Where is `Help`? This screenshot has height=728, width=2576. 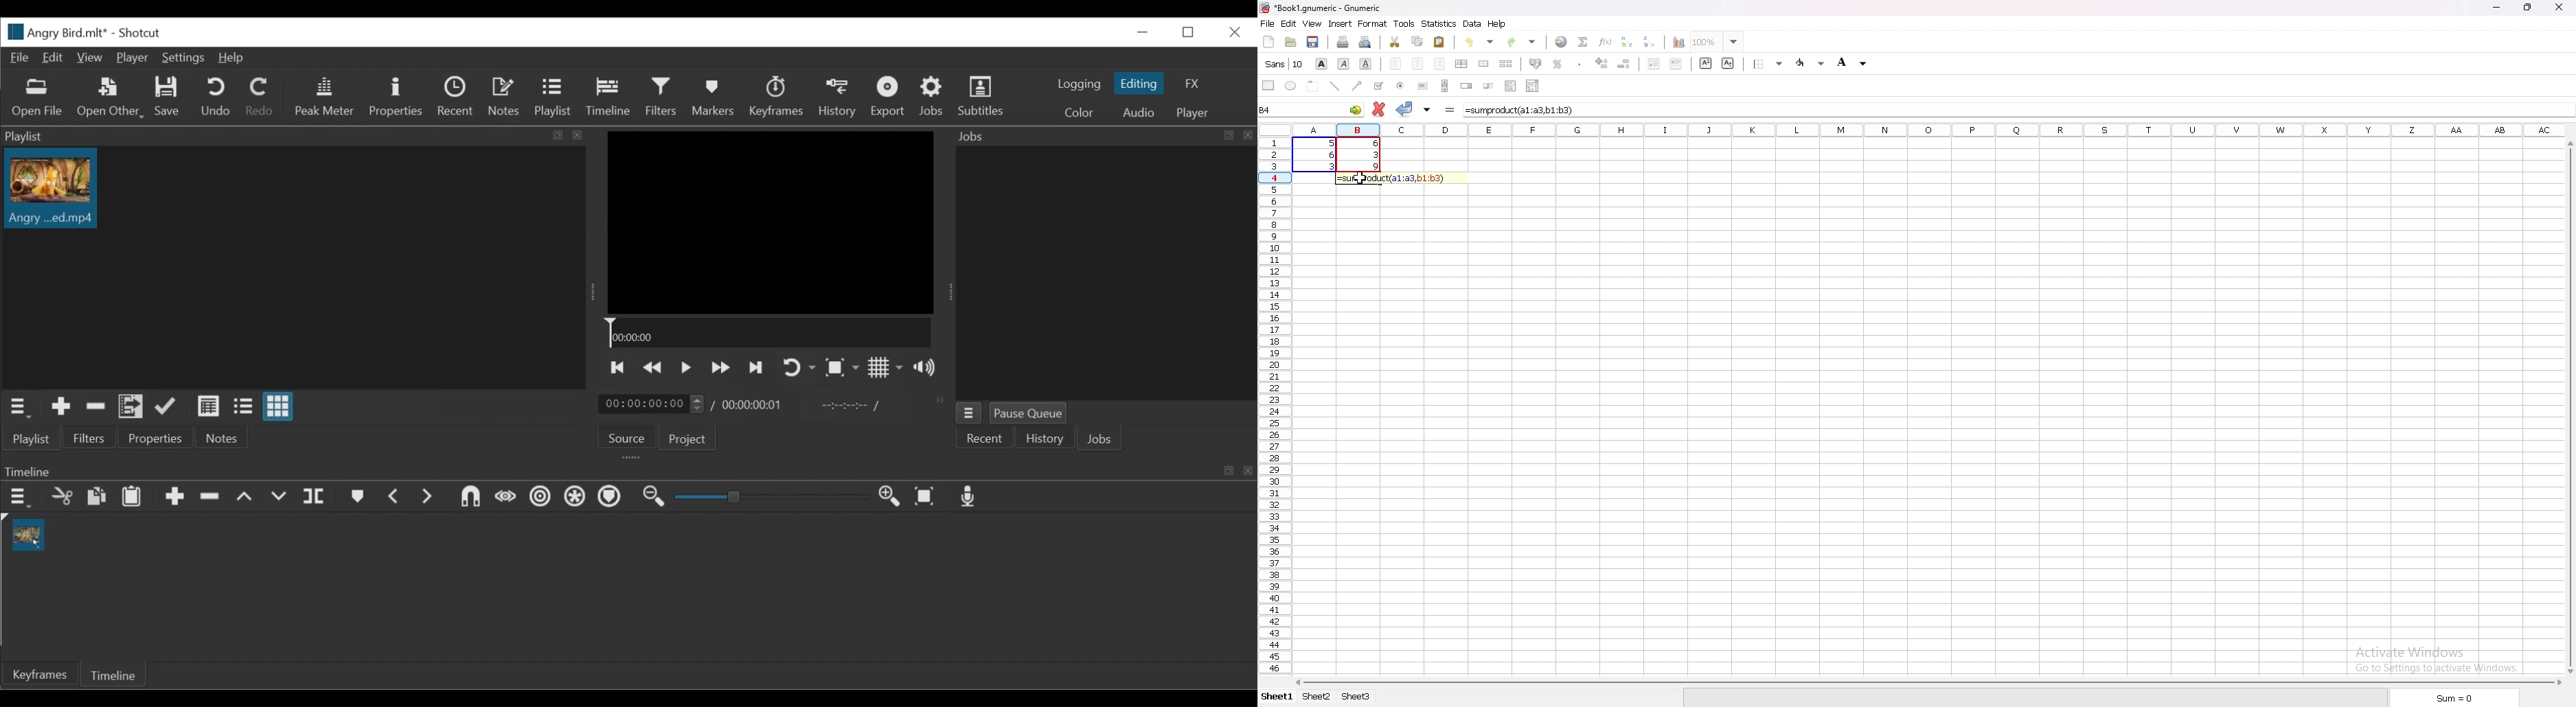
Help is located at coordinates (235, 58).